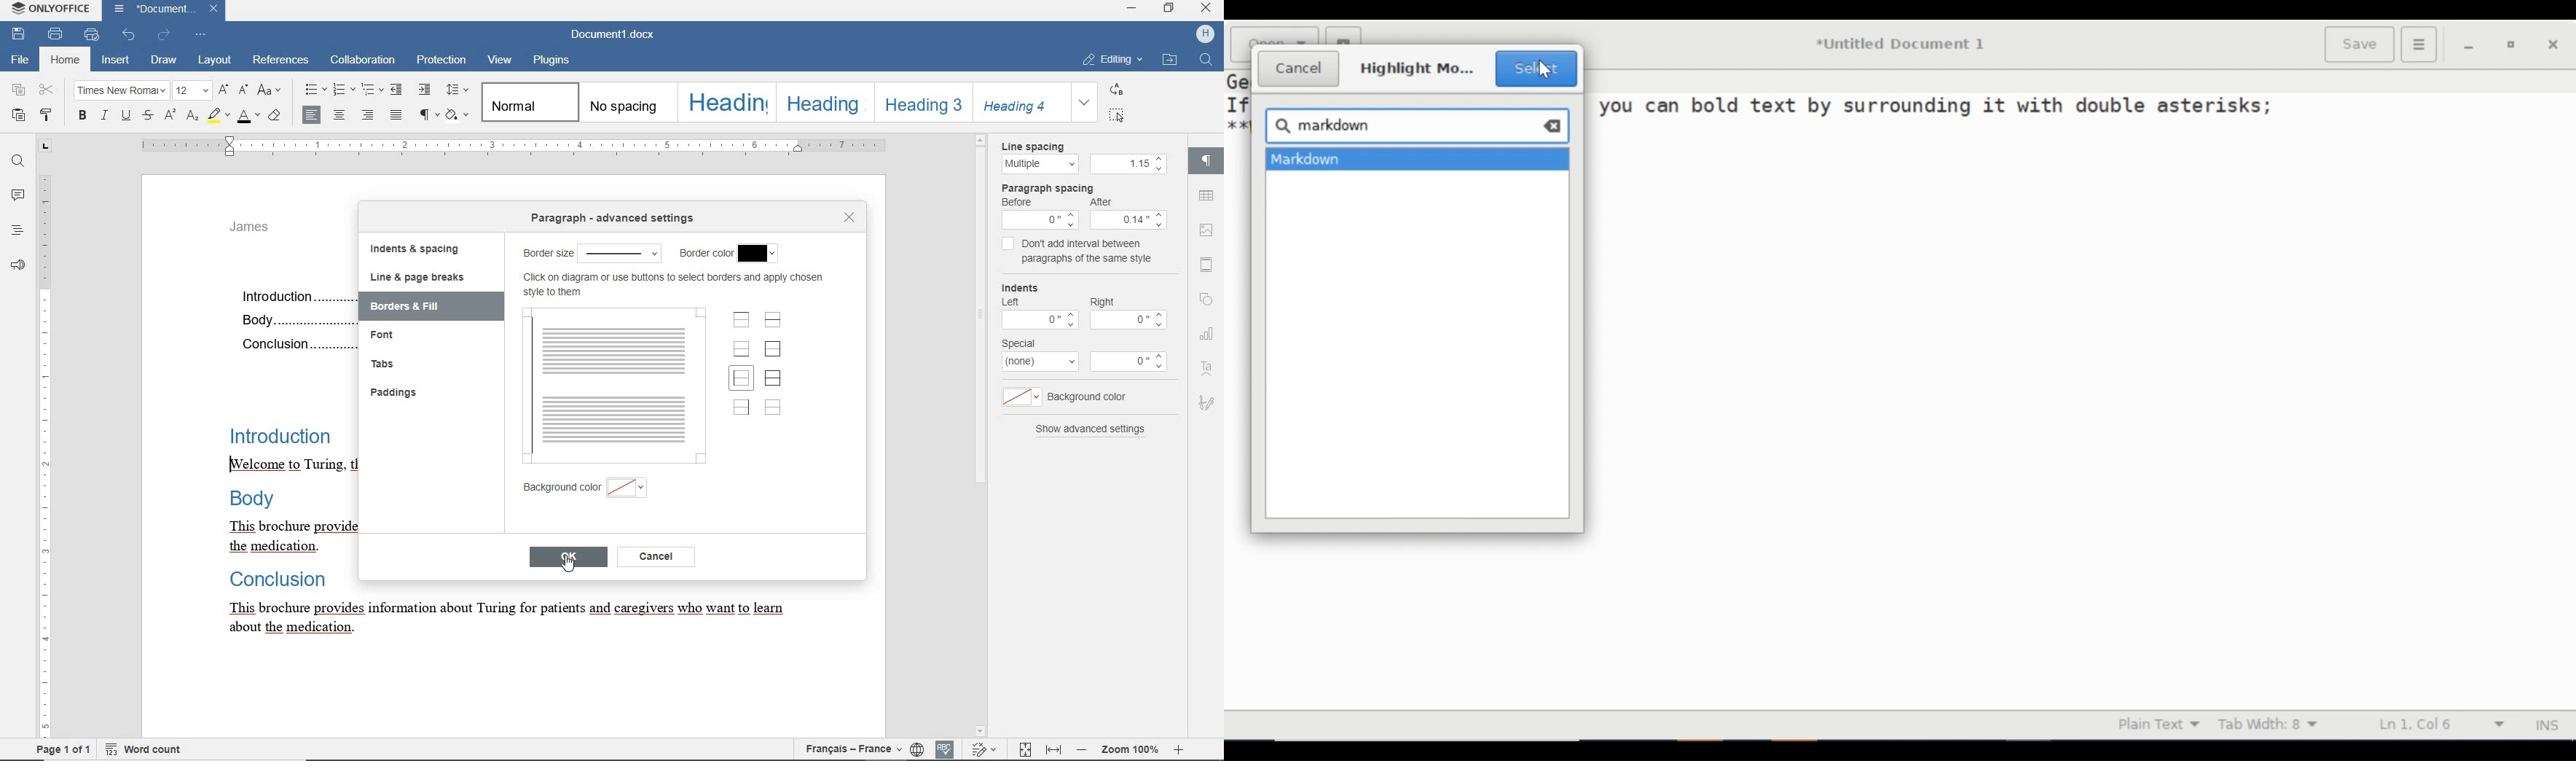 The image size is (2576, 784). What do you see at coordinates (1299, 69) in the screenshot?
I see `Cancel` at bounding box center [1299, 69].